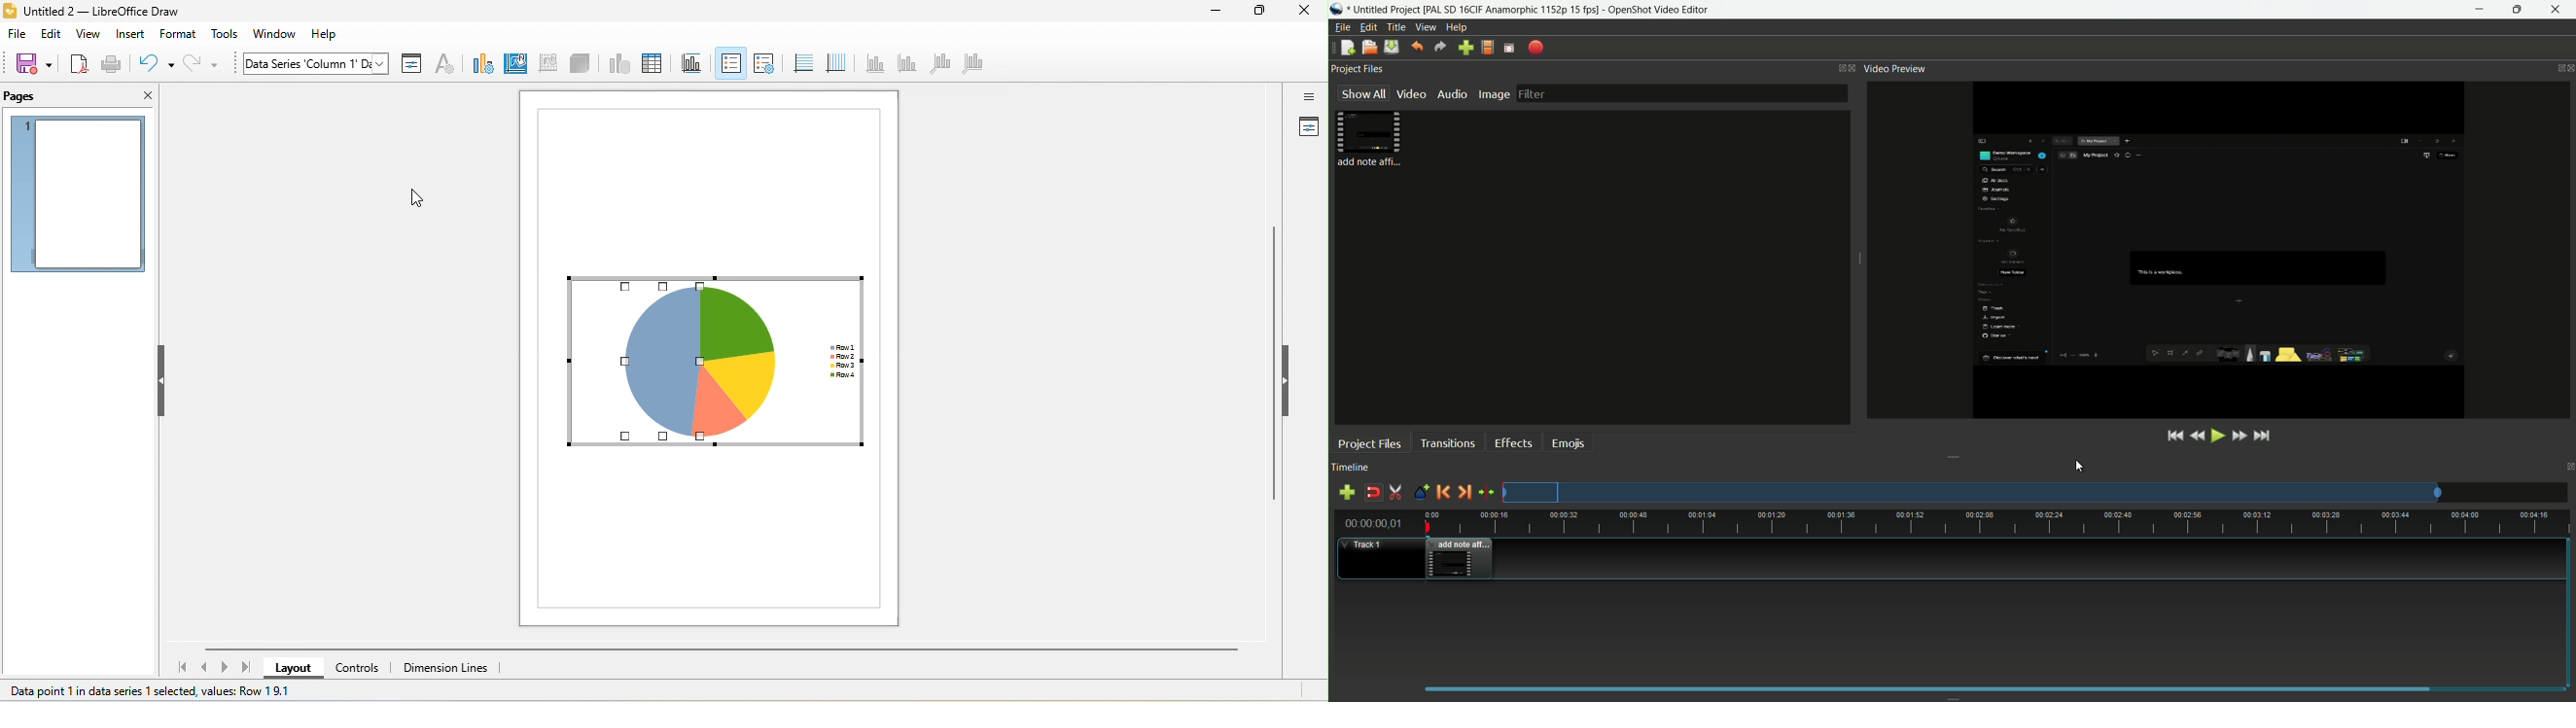  Describe the element at coordinates (546, 62) in the screenshot. I see `format chat wall` at that location.